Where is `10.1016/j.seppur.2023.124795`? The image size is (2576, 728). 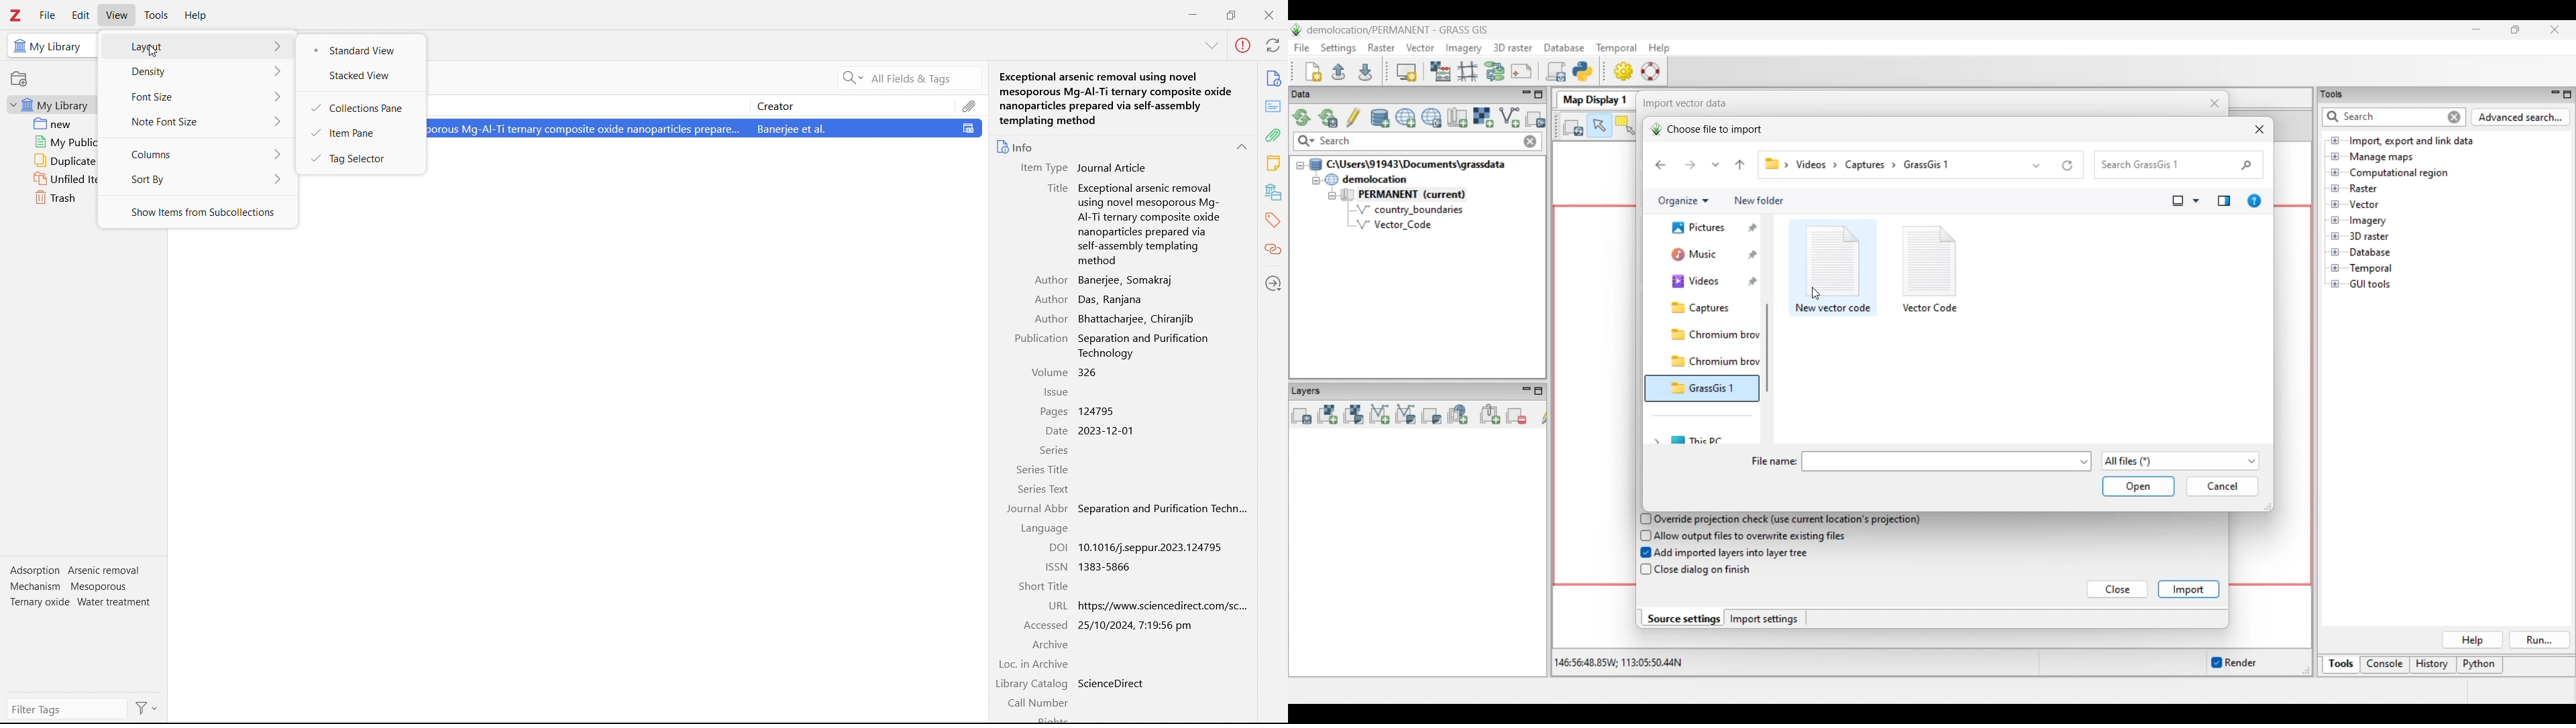
10.1016/j.seppur.2023.124795 is located at coordinates (1155, 548).